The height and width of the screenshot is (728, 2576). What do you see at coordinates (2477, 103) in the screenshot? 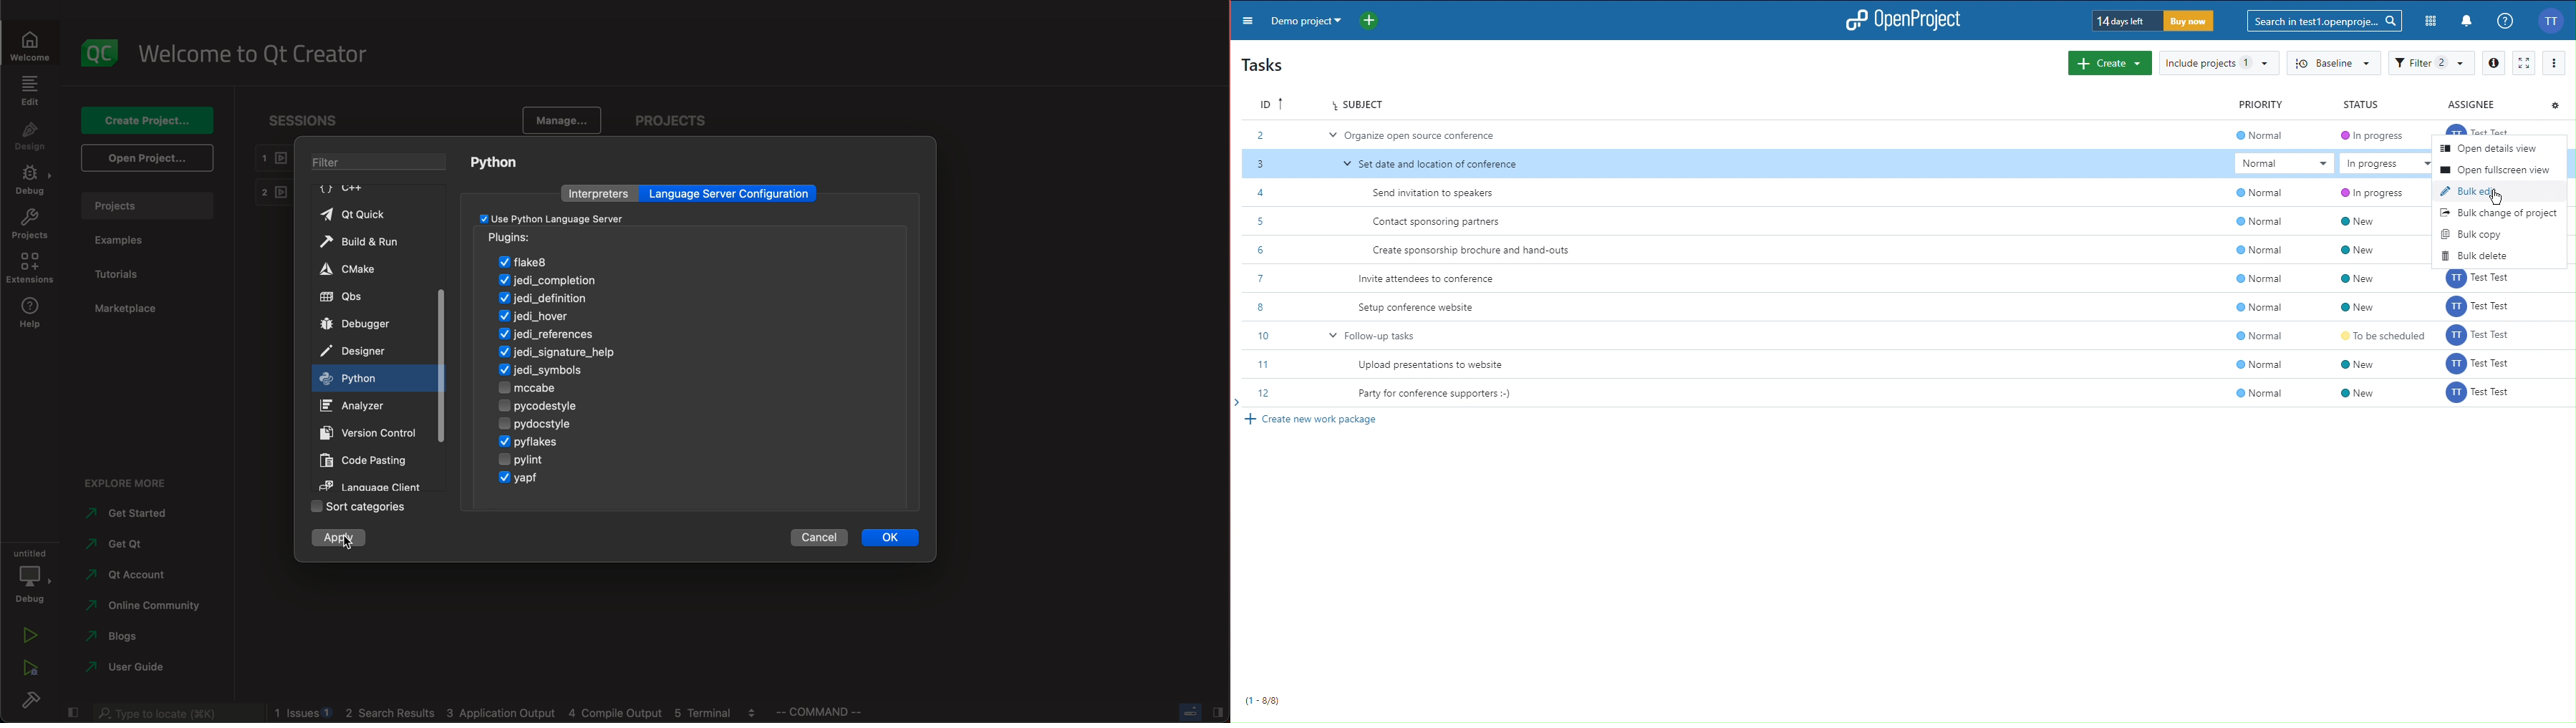
I see `Assignee` at bounding box center [2477, 103].